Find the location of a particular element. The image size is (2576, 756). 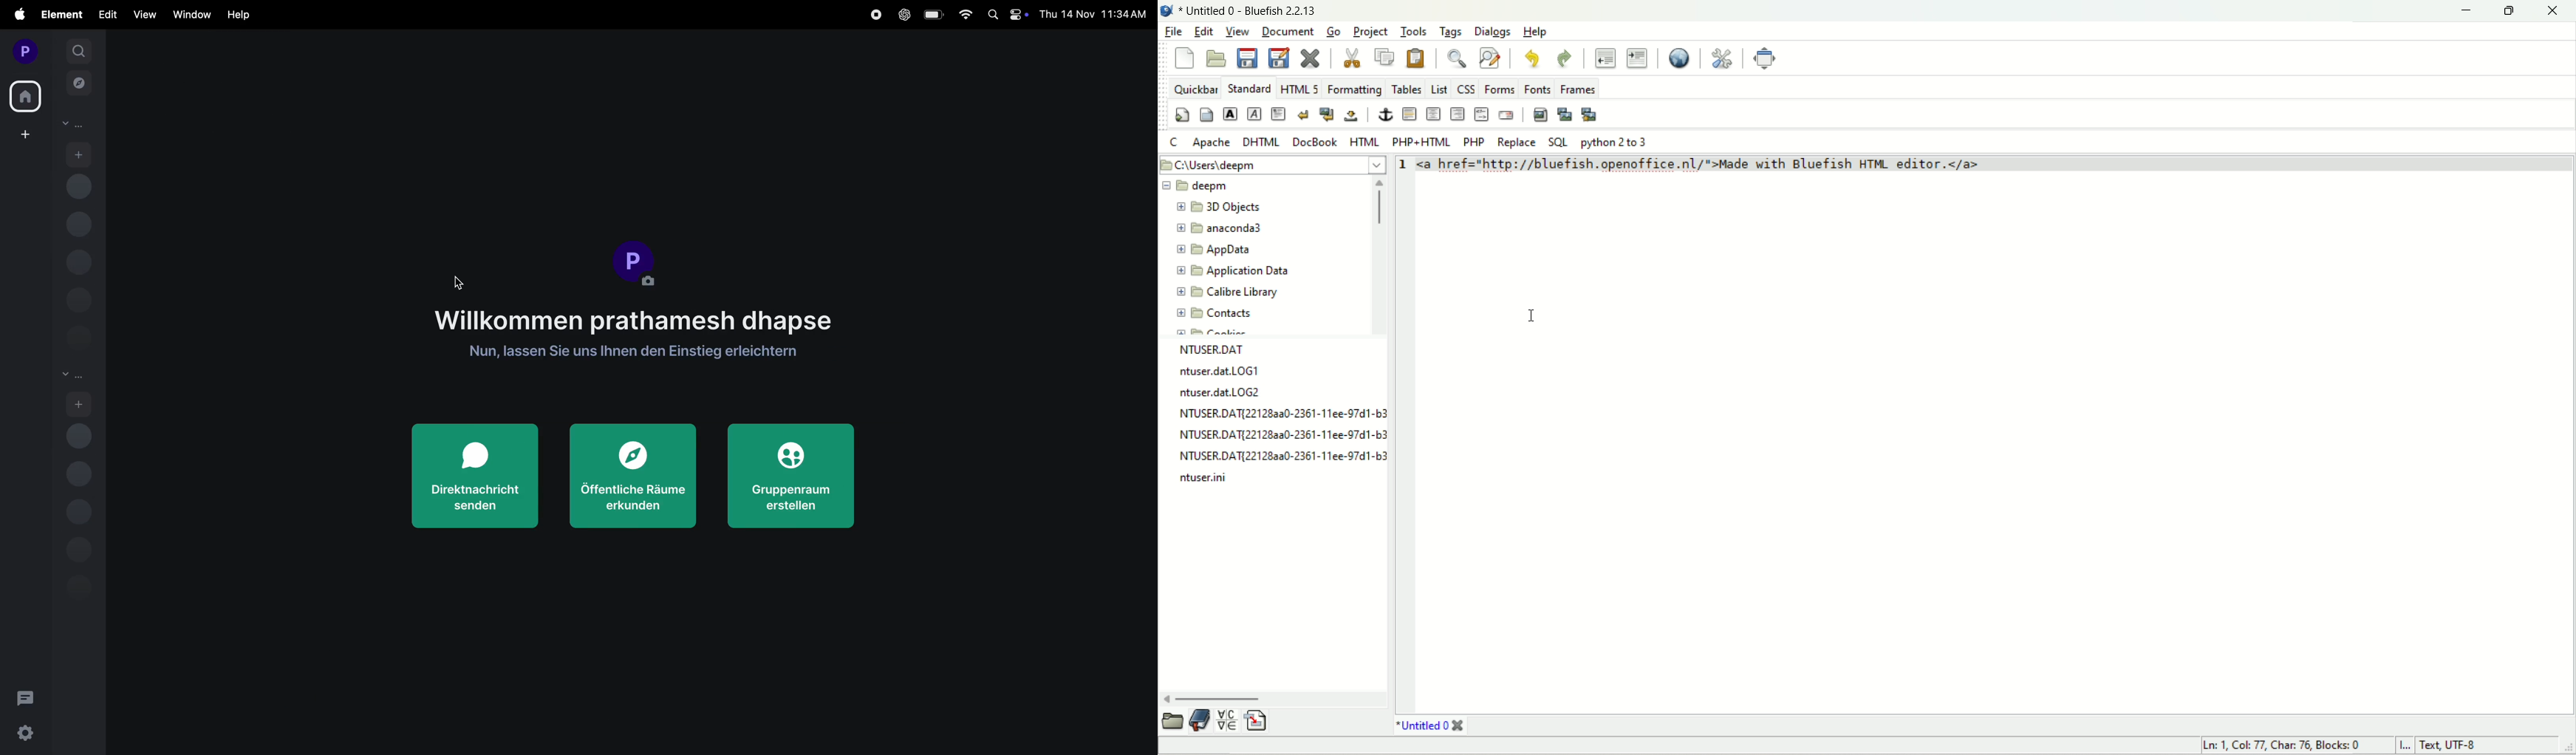

create a chat group is located at coordinates (795, 479).